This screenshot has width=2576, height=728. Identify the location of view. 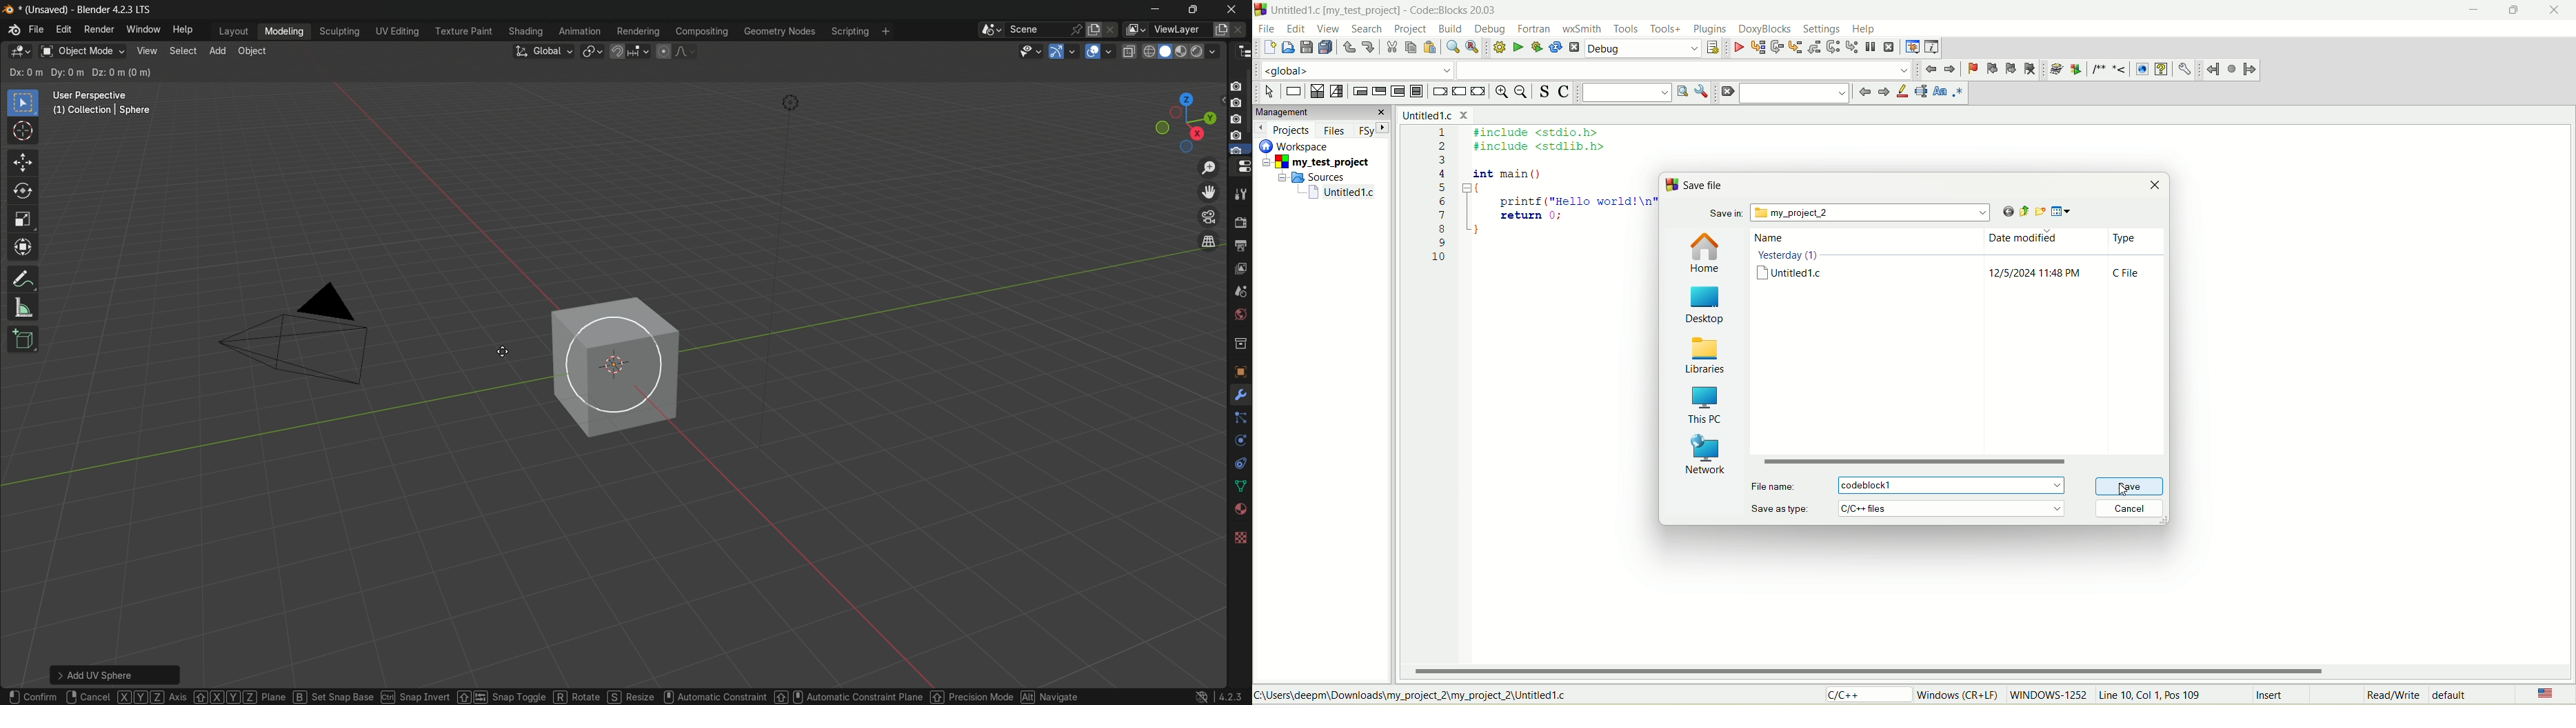
(1329, 29).